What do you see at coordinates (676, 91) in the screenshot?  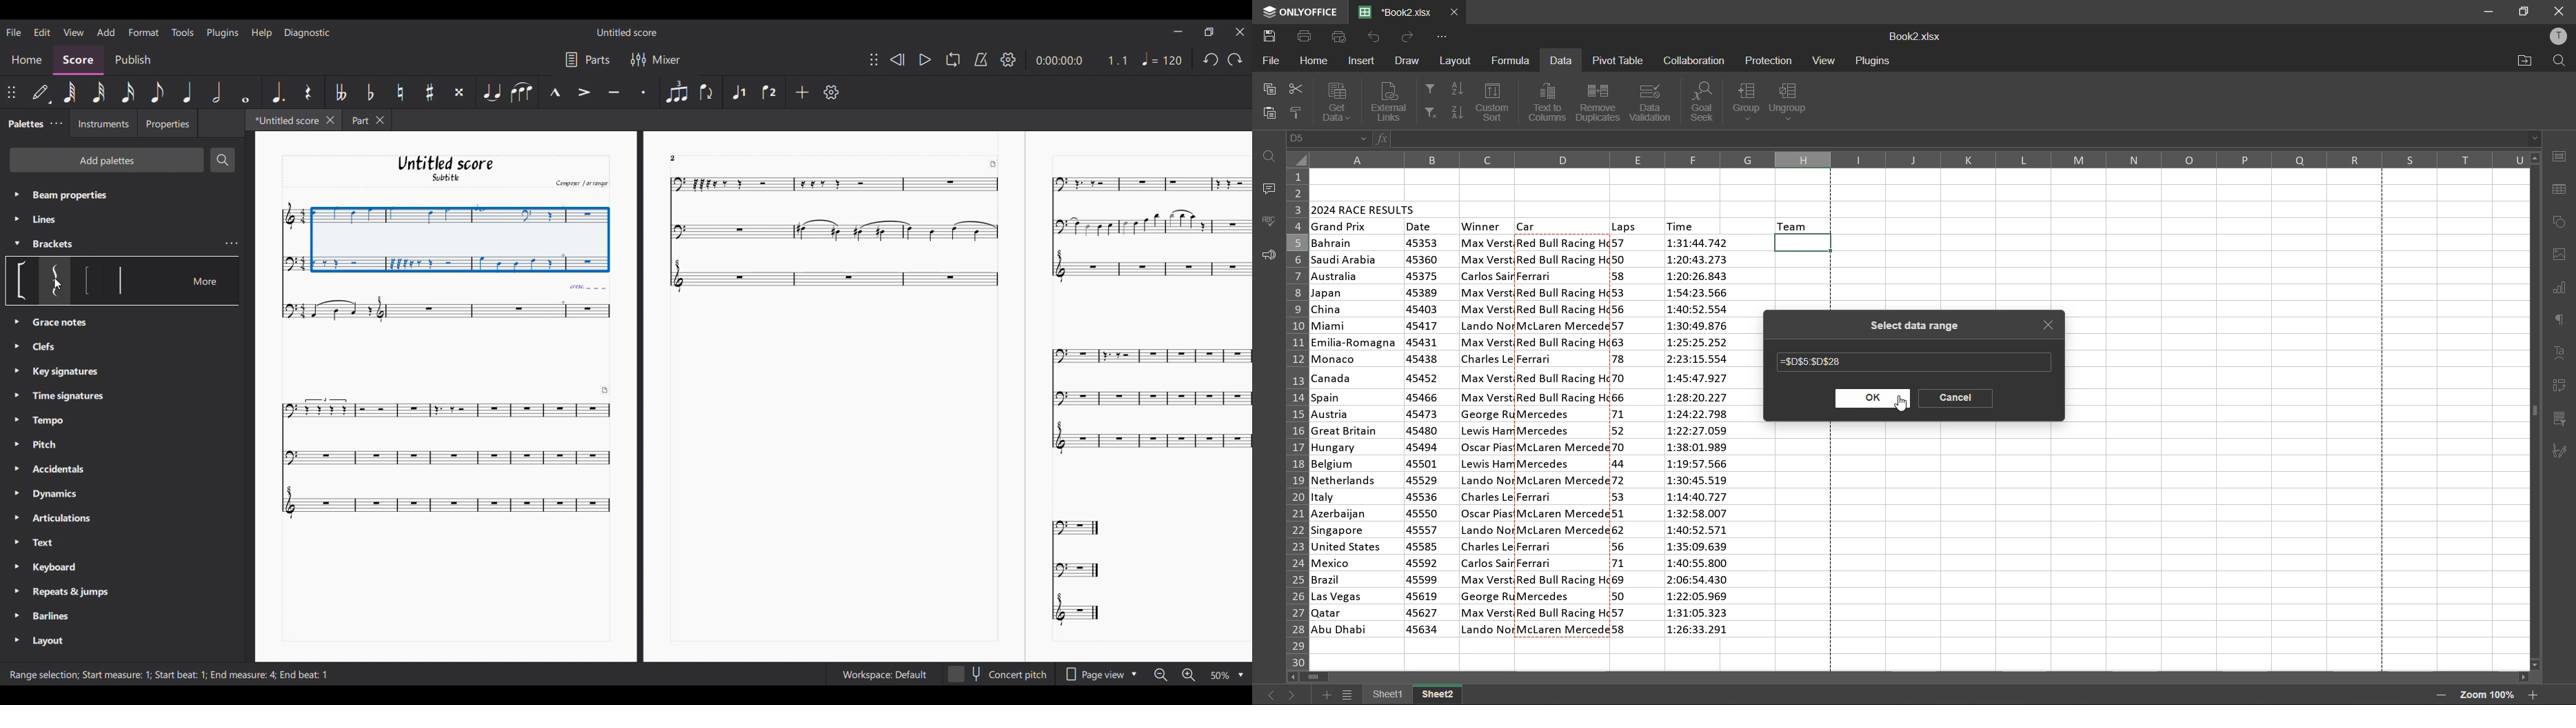 I see `Tuplet` at bounding box center [676, 91].